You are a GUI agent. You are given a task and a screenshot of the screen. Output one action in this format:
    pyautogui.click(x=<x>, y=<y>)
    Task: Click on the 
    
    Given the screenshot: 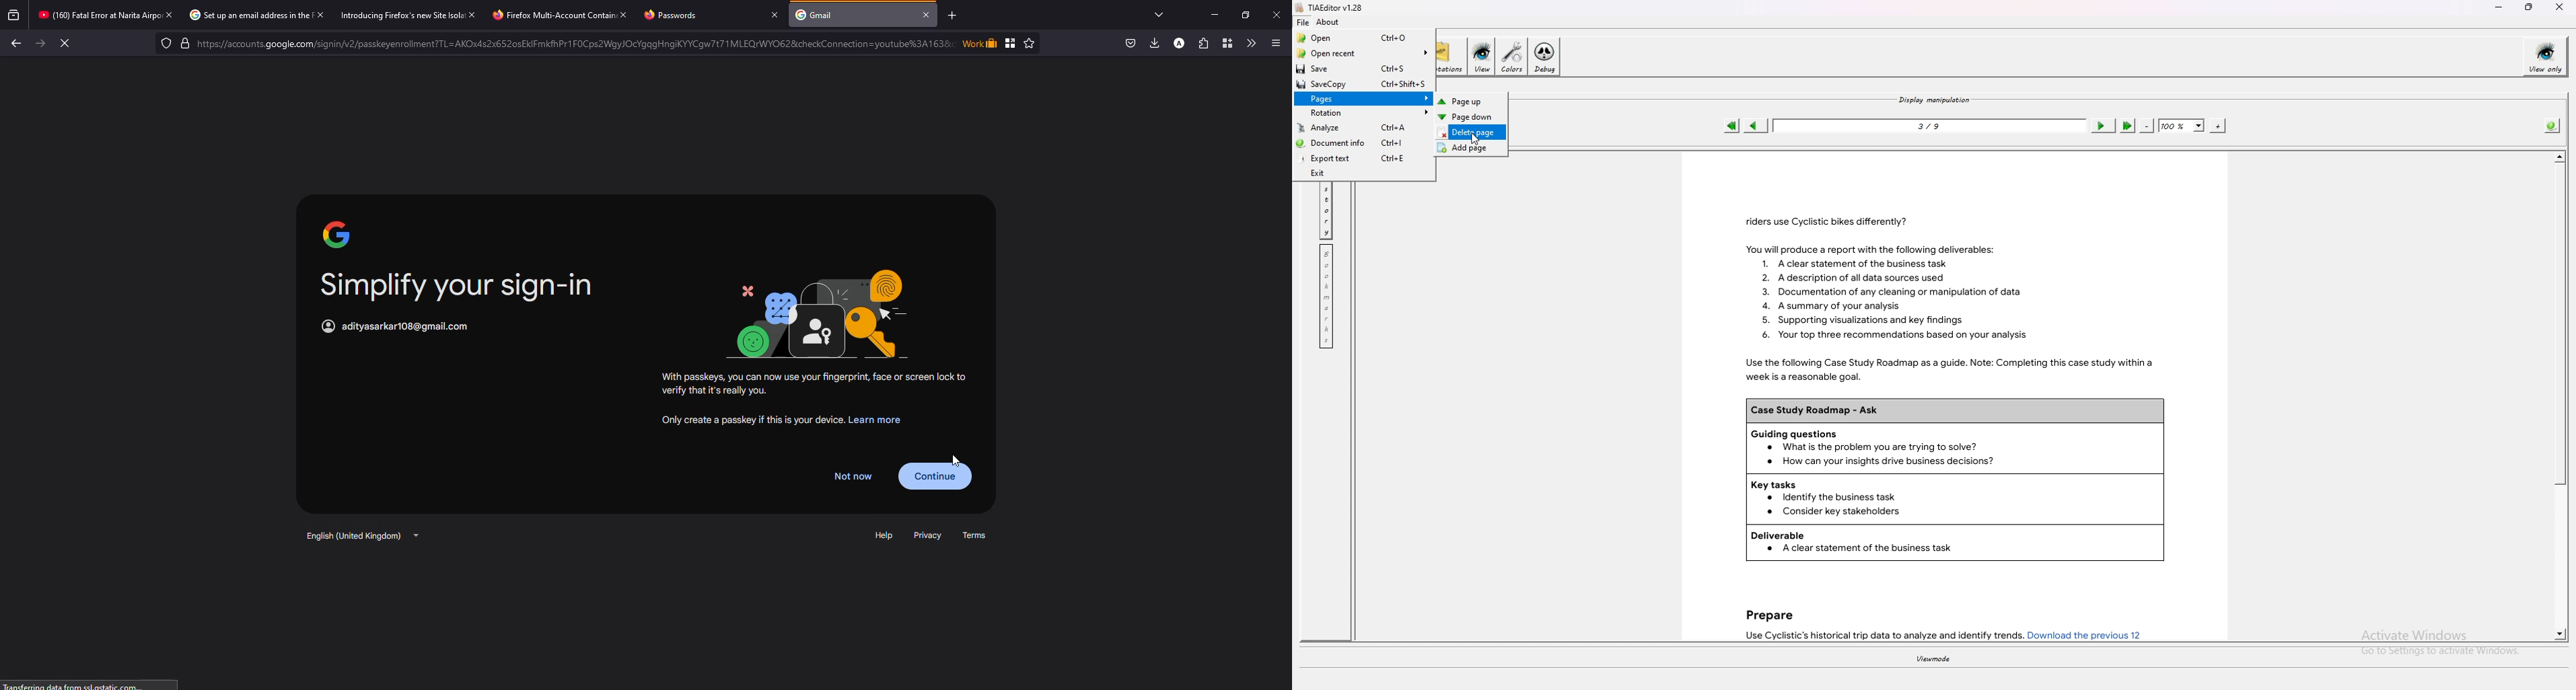 What is the action you would take?
    pyautogui.click(x=814, y=385)
    